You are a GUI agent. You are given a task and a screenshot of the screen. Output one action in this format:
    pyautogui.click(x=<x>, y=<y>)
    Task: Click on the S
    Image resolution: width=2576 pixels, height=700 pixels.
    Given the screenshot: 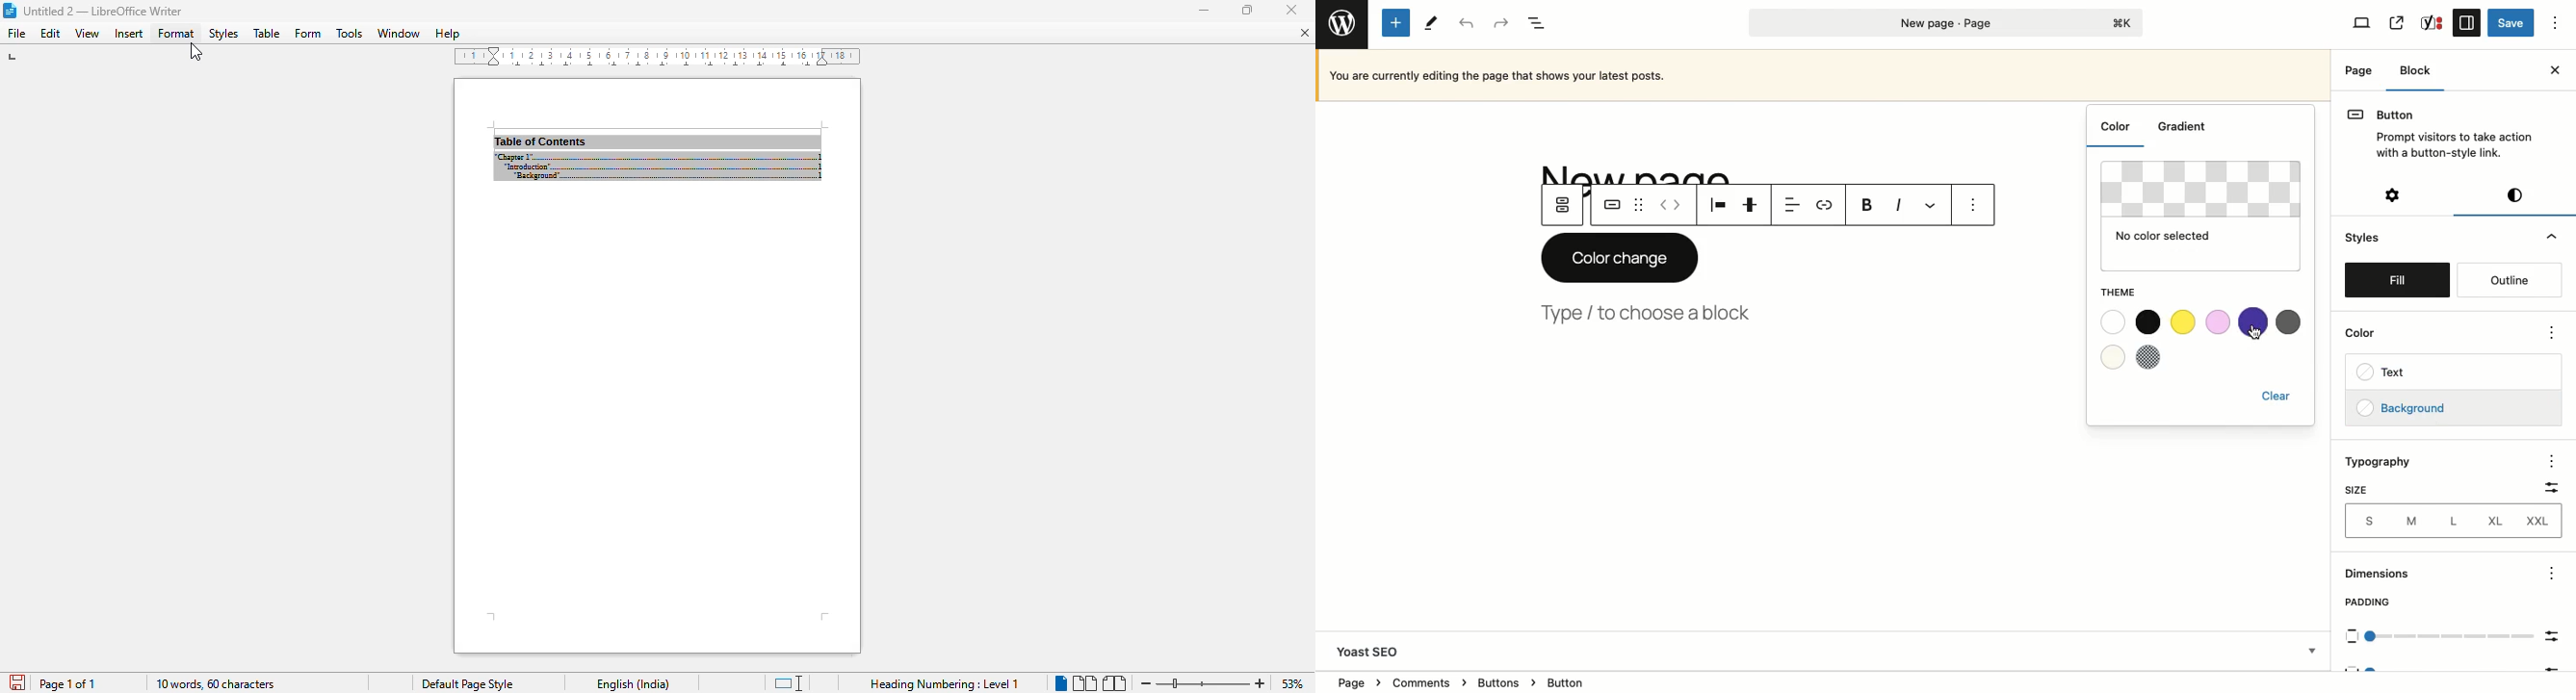 What is the action you would take?
    pyautogui.click(x=2367, y=522)
    